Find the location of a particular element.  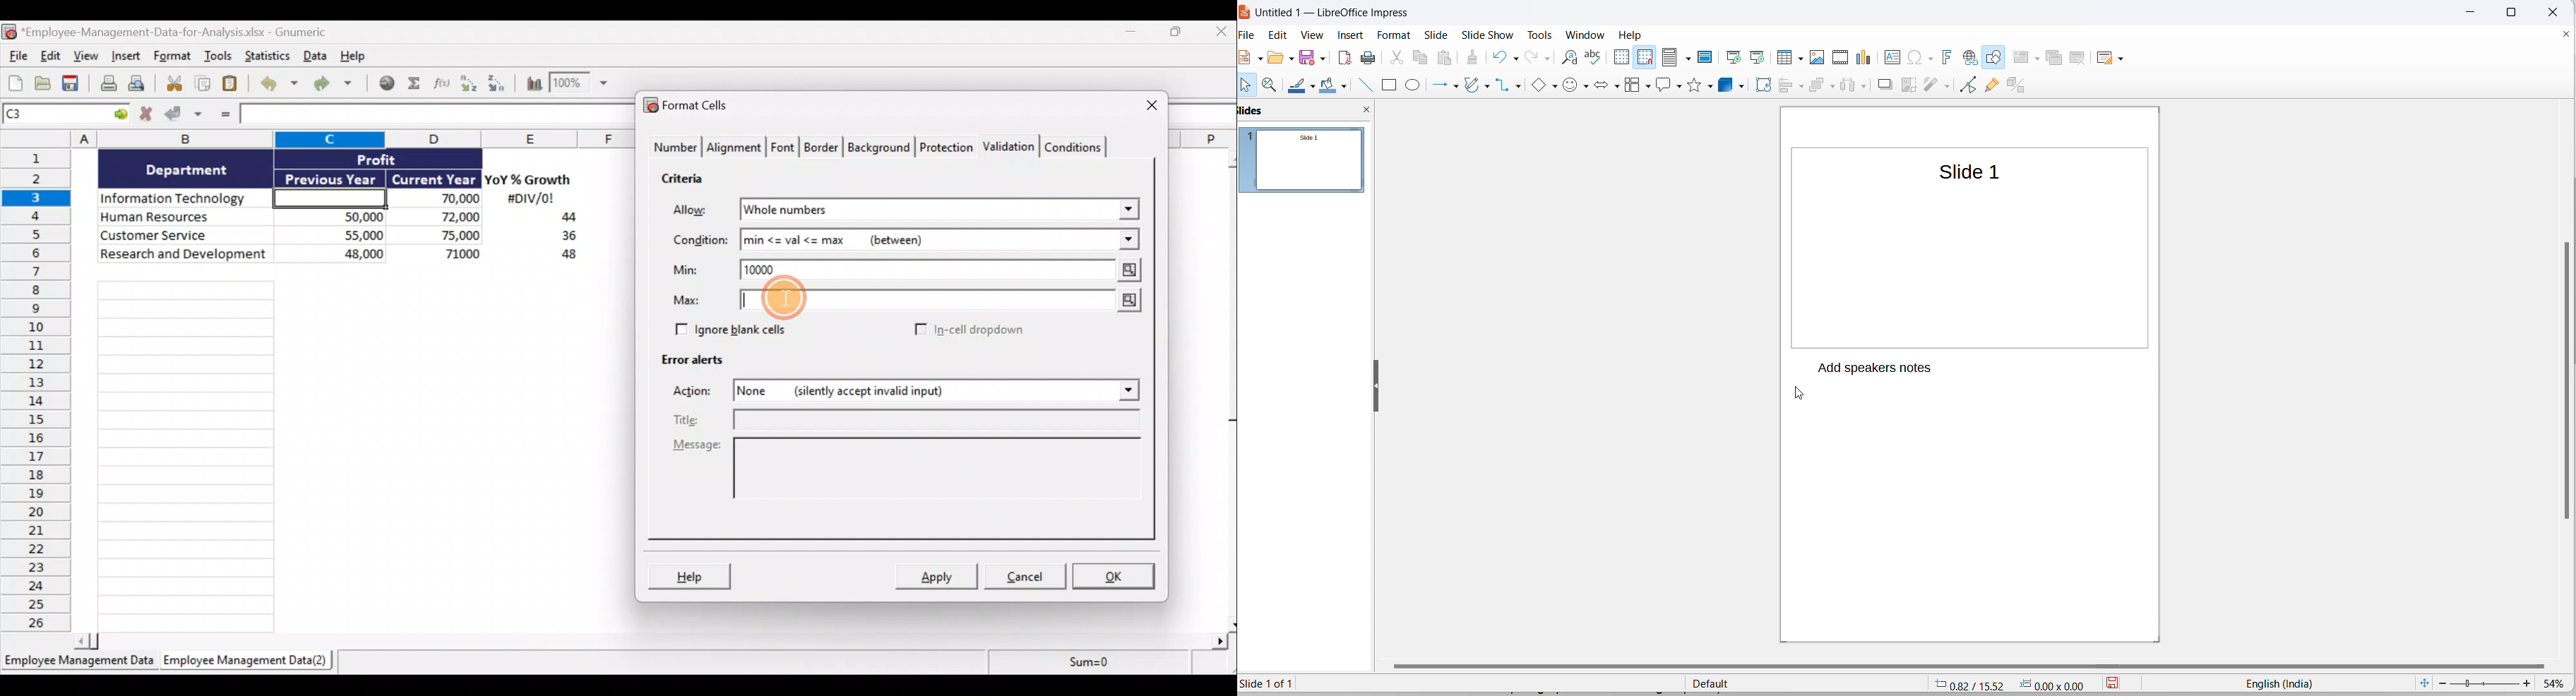

Formula bar is located at coordinates (433, 115).